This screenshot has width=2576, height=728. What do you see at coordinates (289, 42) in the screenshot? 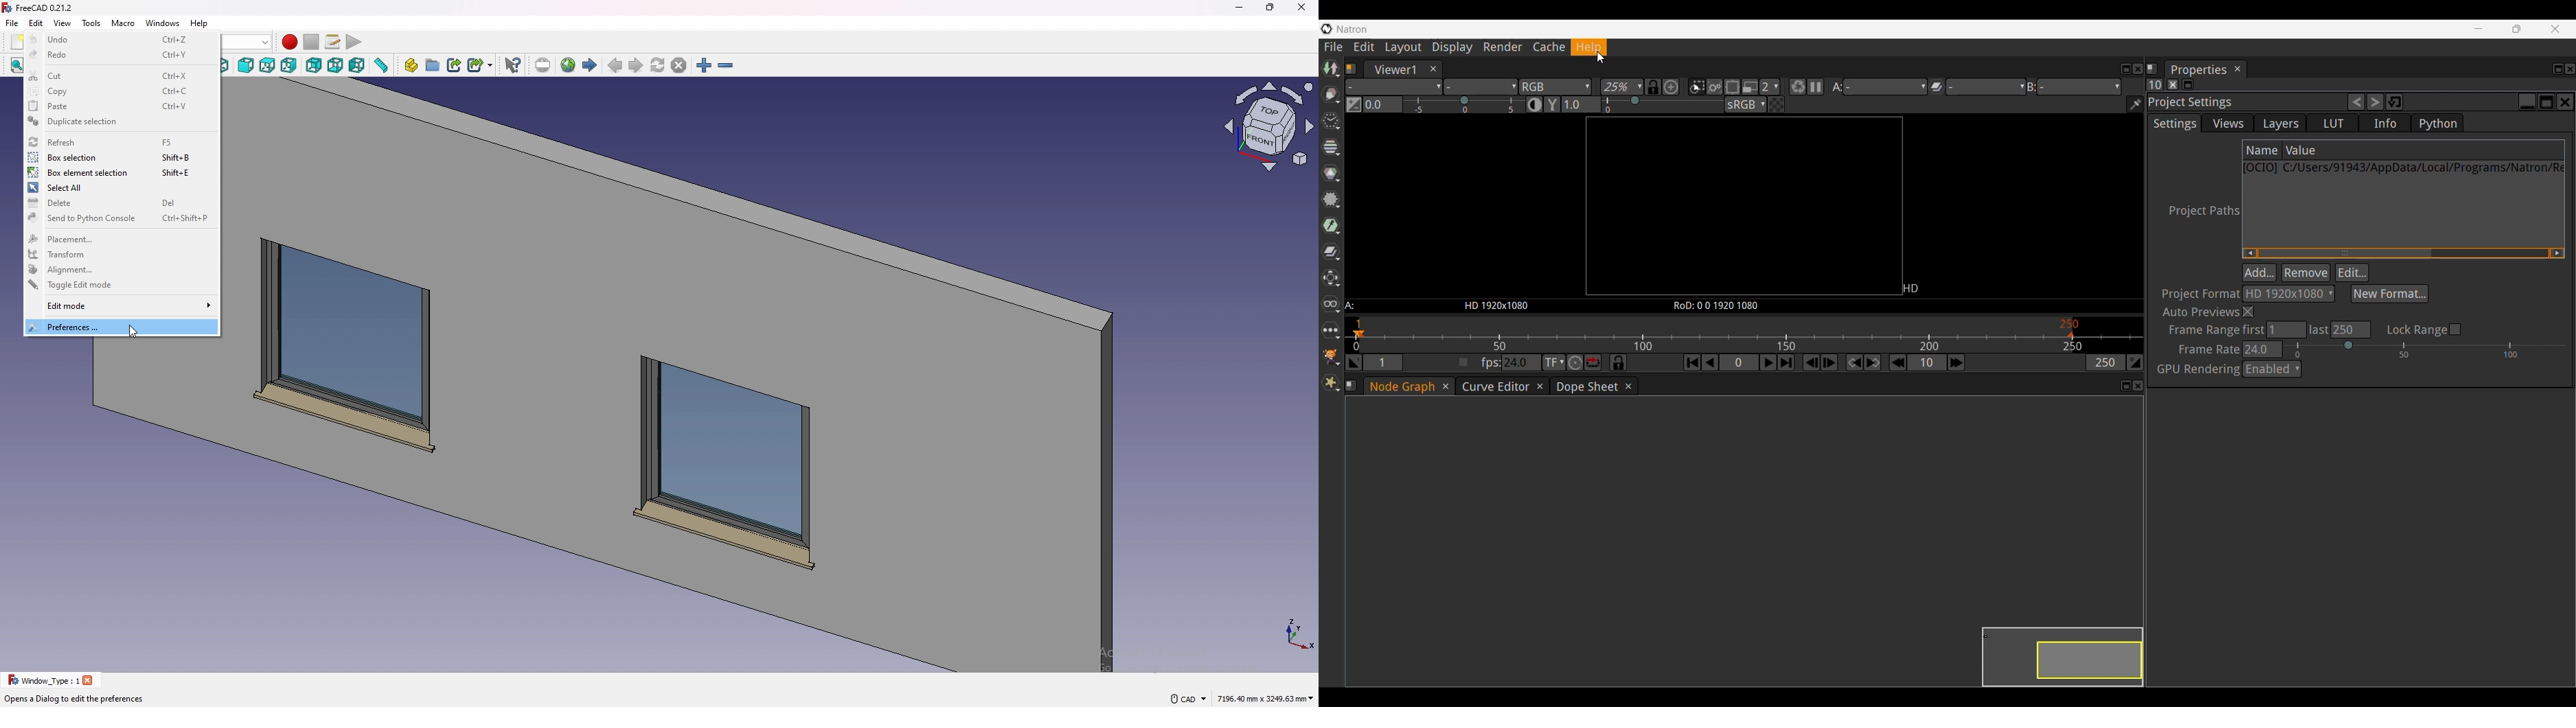
I see `record macros` at bounding box center [289, 42].